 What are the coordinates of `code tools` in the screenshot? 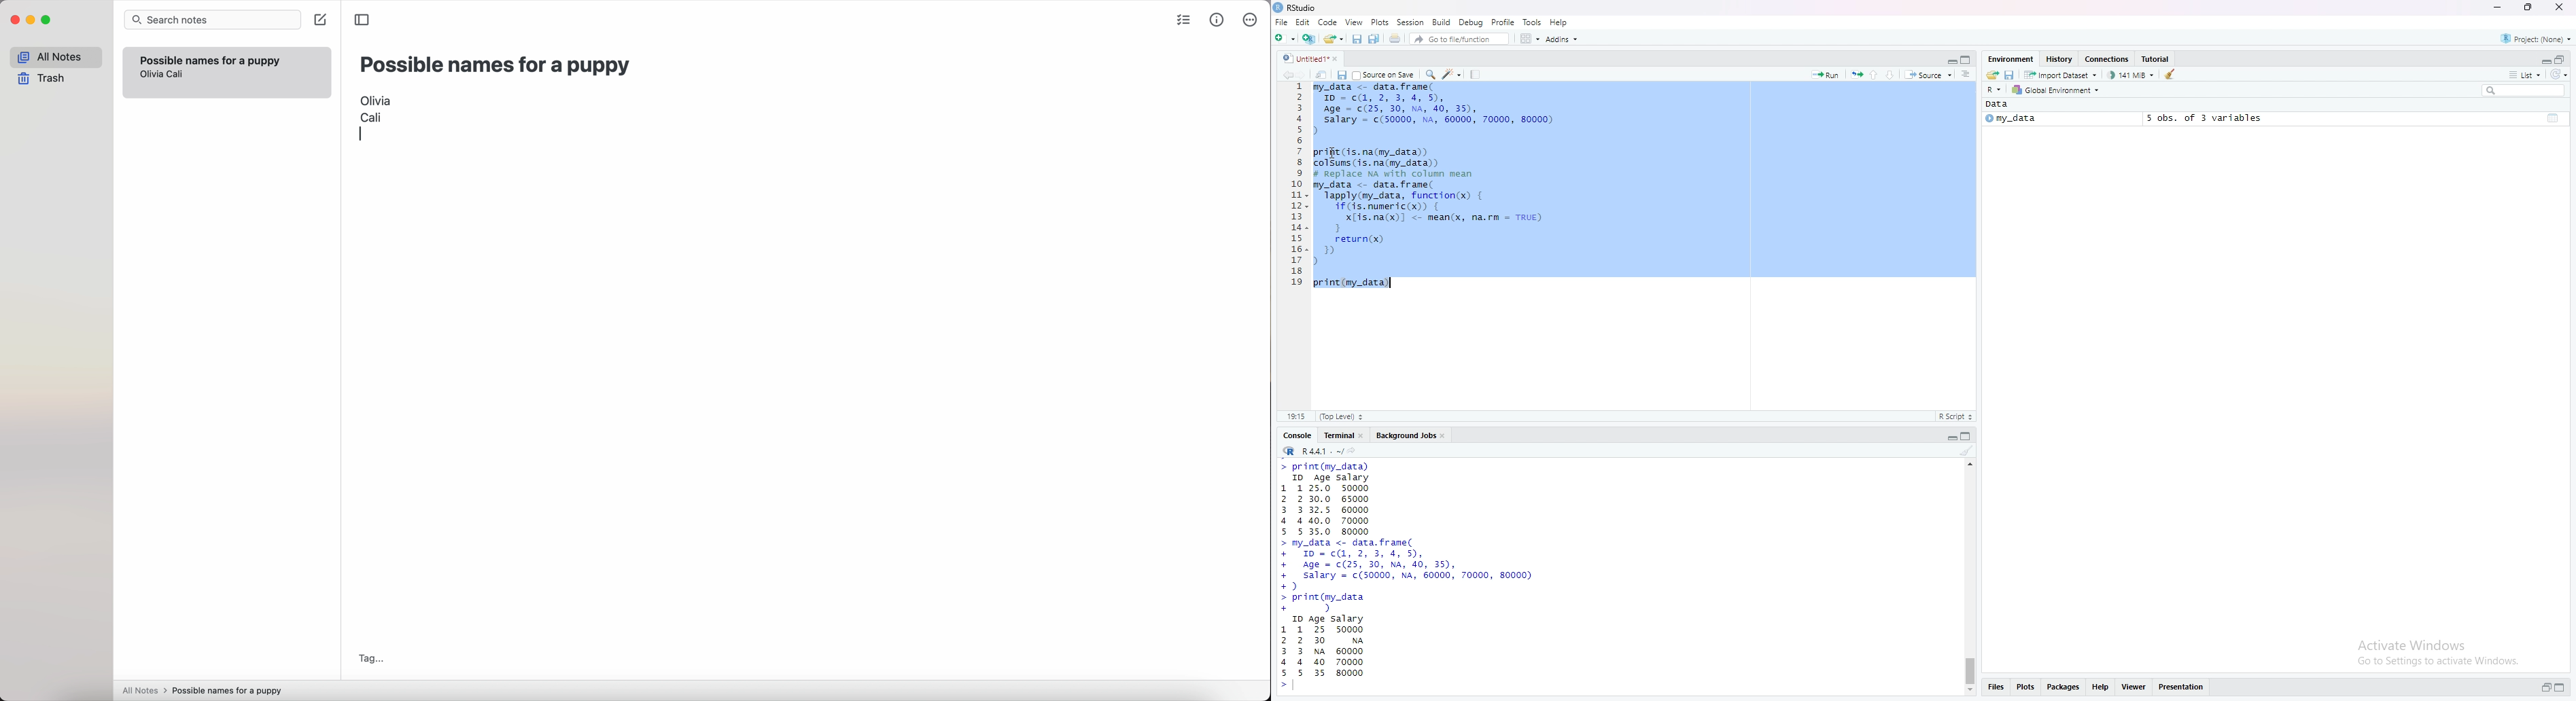 It's located at (1452, 73).